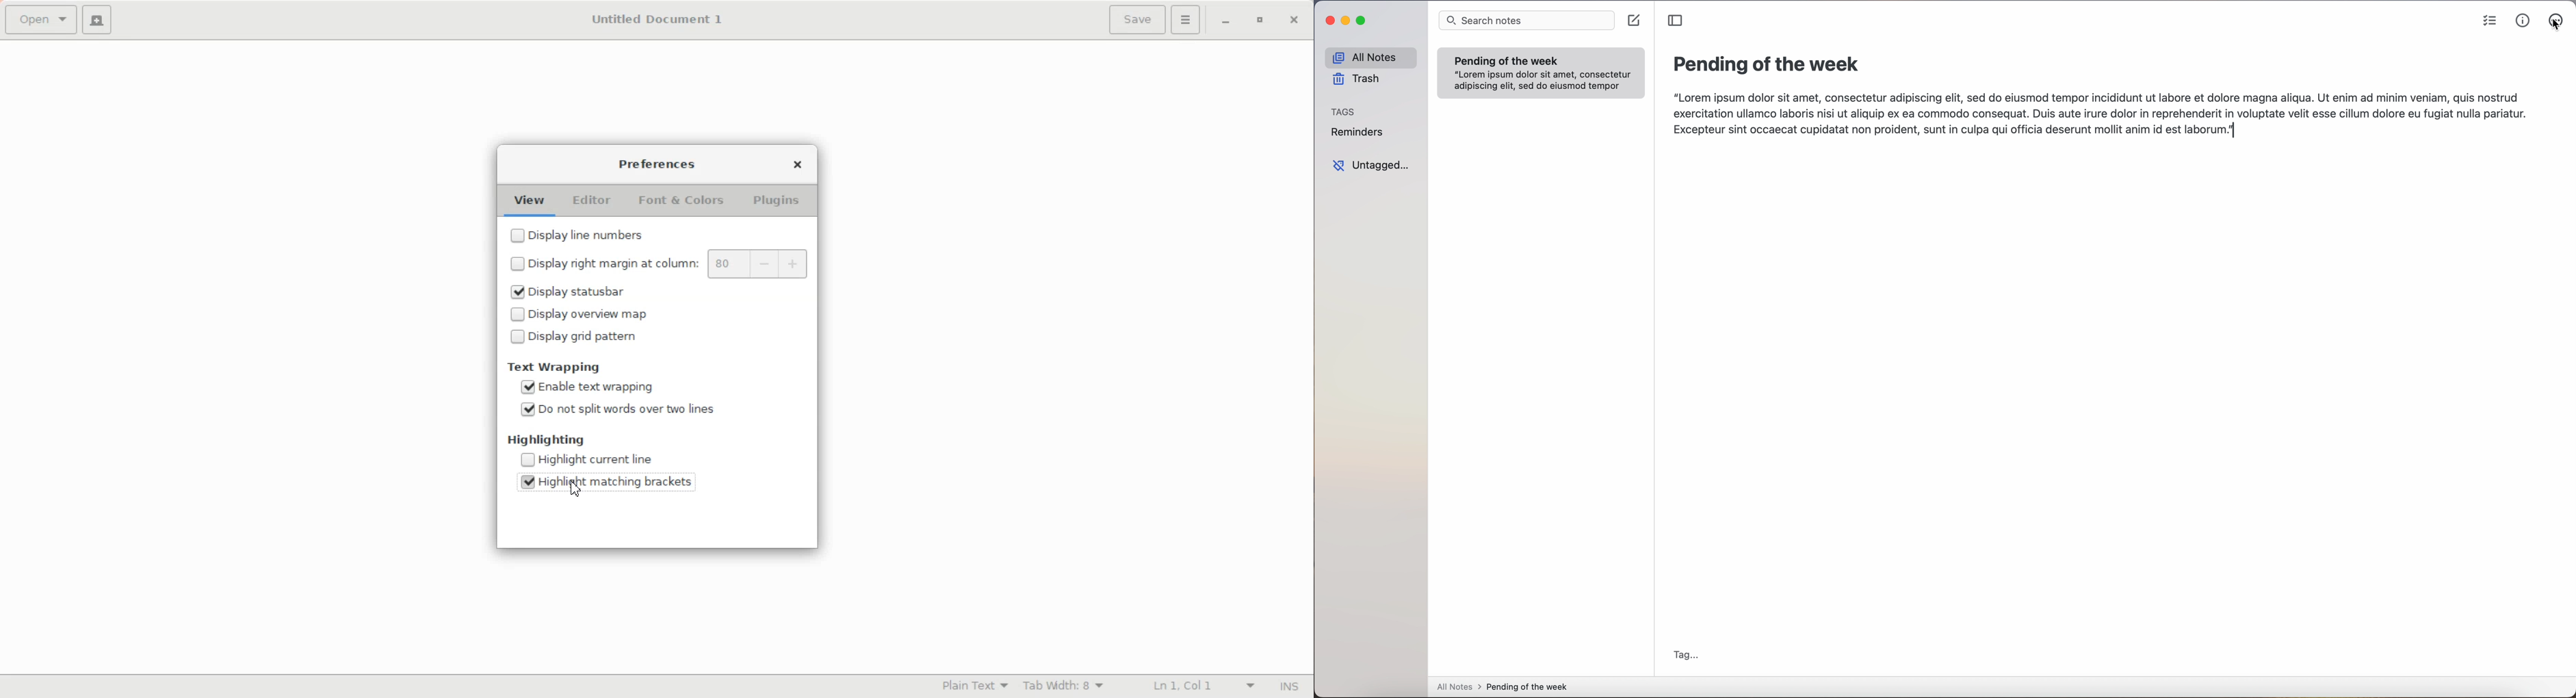 The height and width of the screenshot is (700, 2576). What do you see at coordinates (627, 313) in the screenshot?
I see `(un)check Disable Display overview map` at bounding box center [627, 313].